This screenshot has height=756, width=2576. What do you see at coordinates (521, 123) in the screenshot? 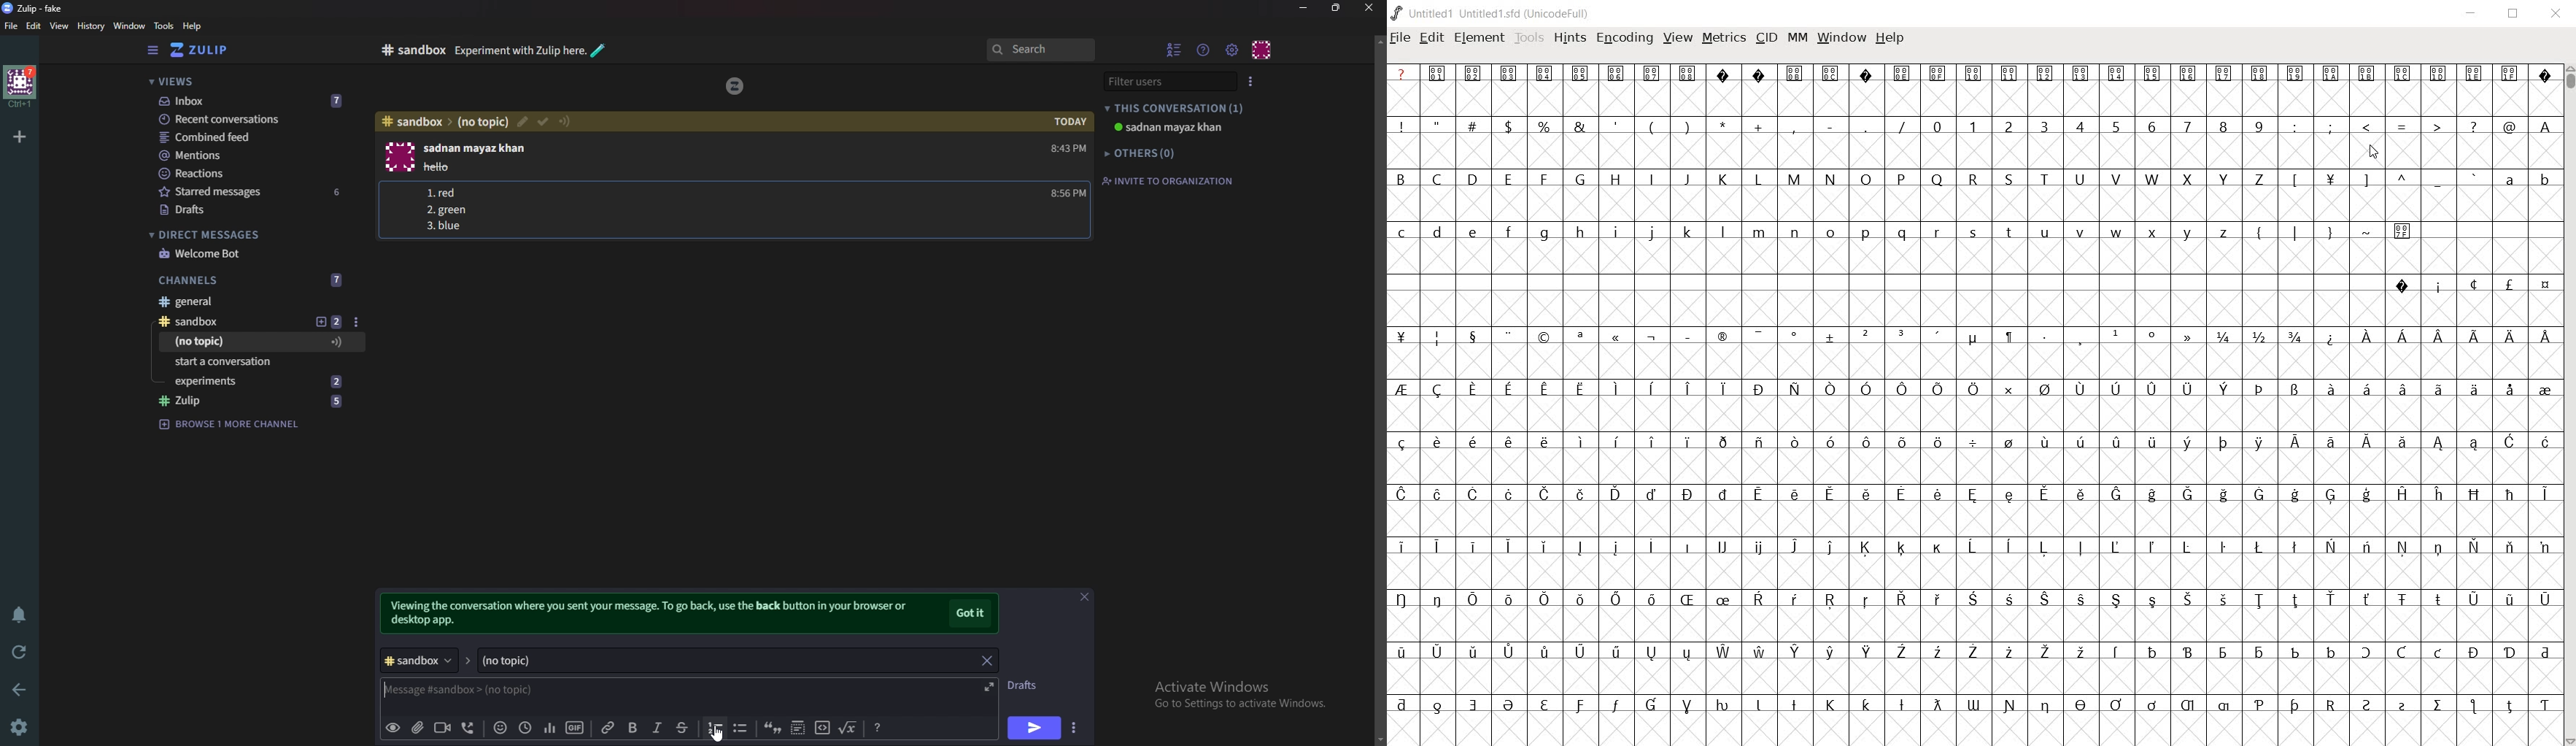
I see `edit topic` at bounding box center [521, 123].